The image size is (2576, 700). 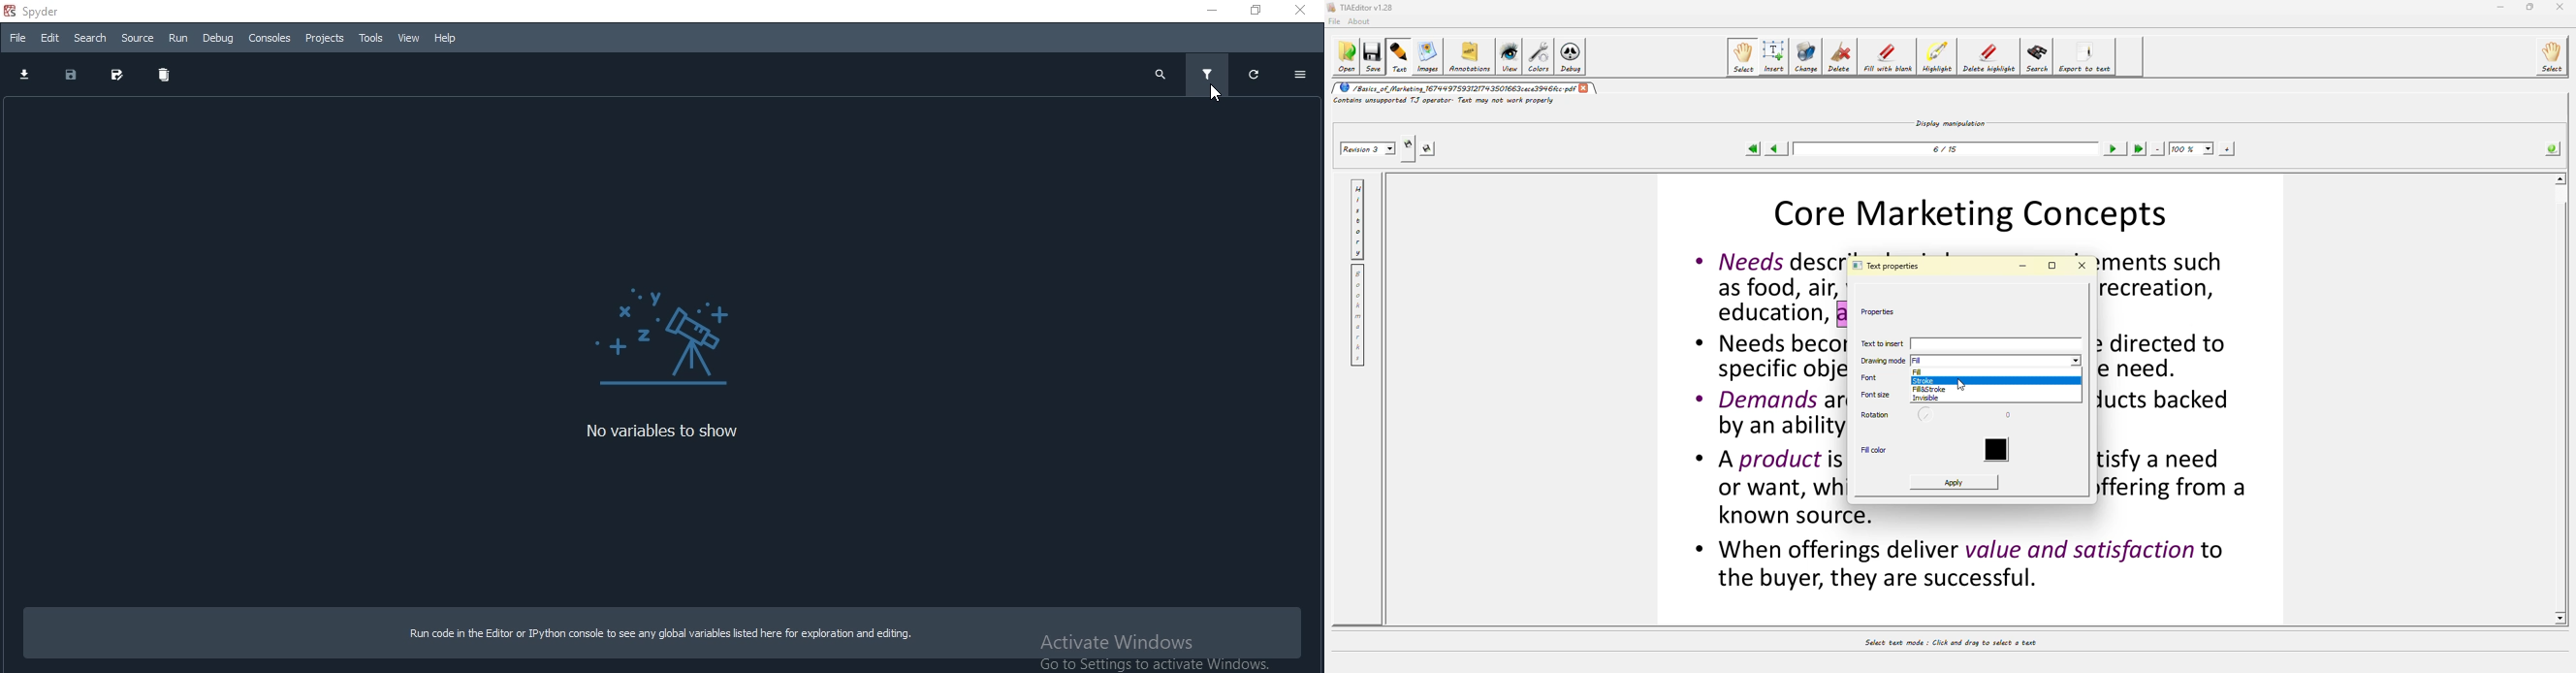 What do you see at coordinates (1873, 378) in the screenshot?
I see `font` at bounding box center [1873, 378].